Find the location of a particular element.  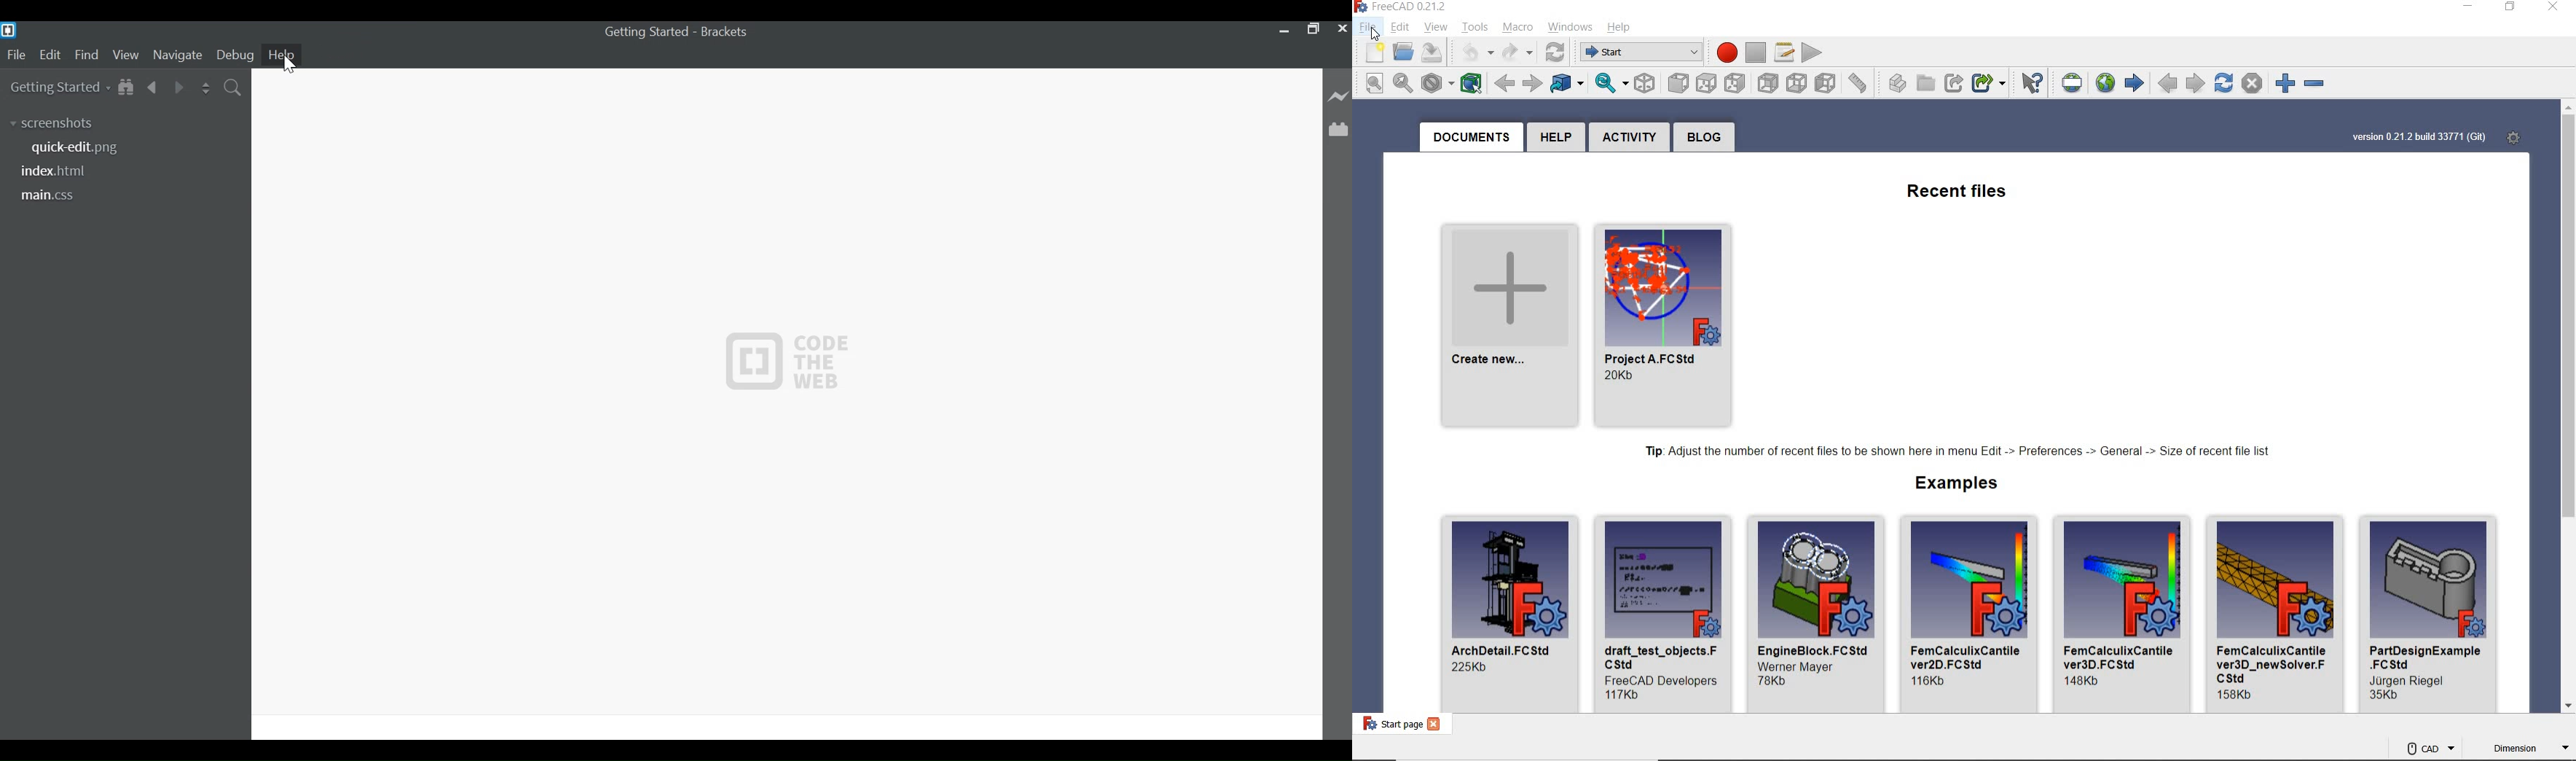

REFRESH is located at coordinates (1556, 53).